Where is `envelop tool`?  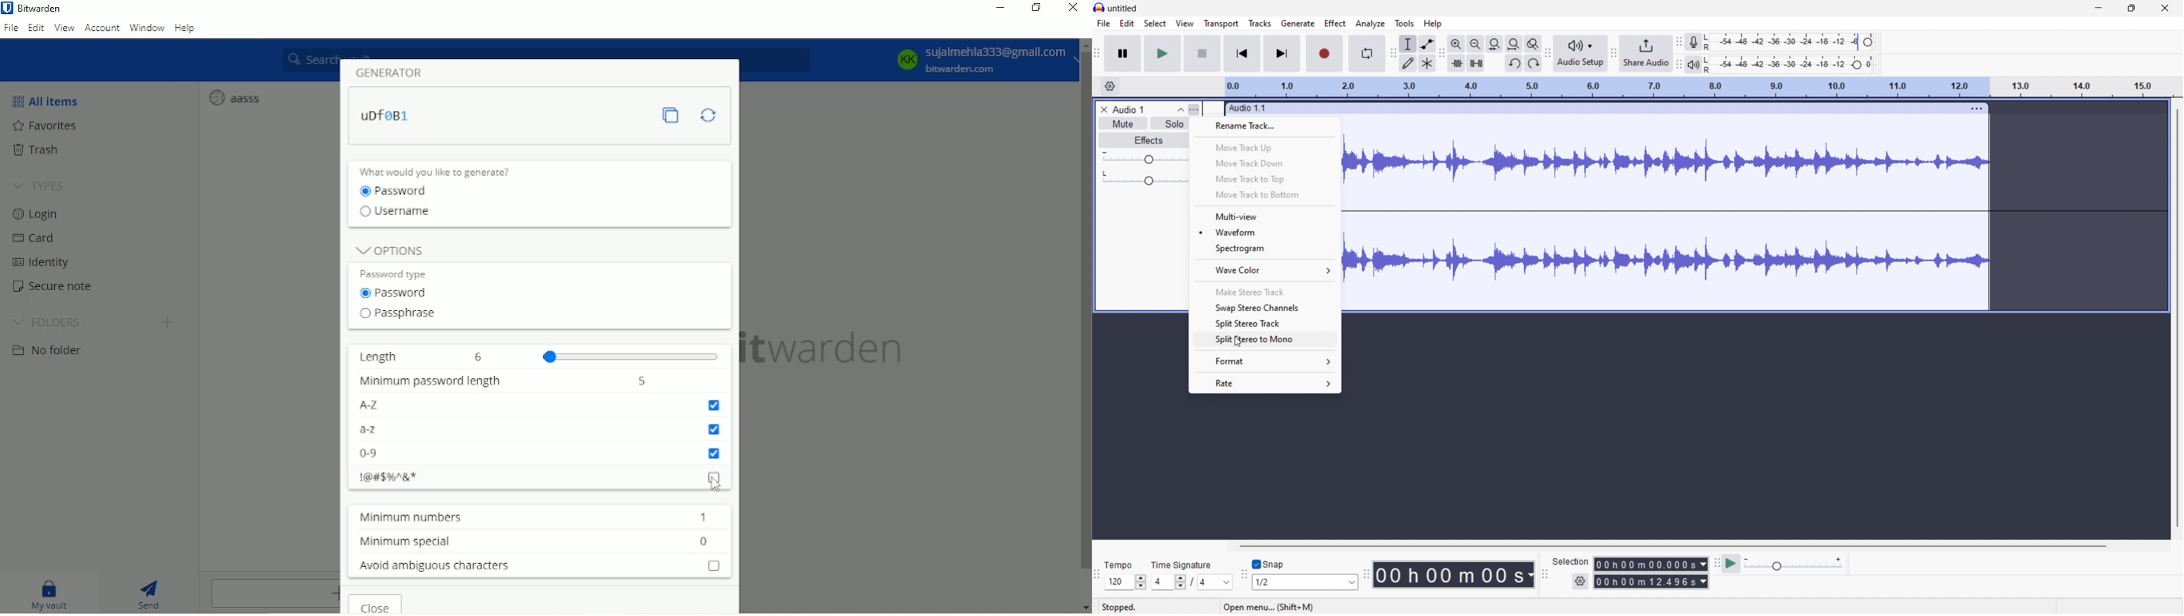 envelop tool is located at coordinates (1427, 44).